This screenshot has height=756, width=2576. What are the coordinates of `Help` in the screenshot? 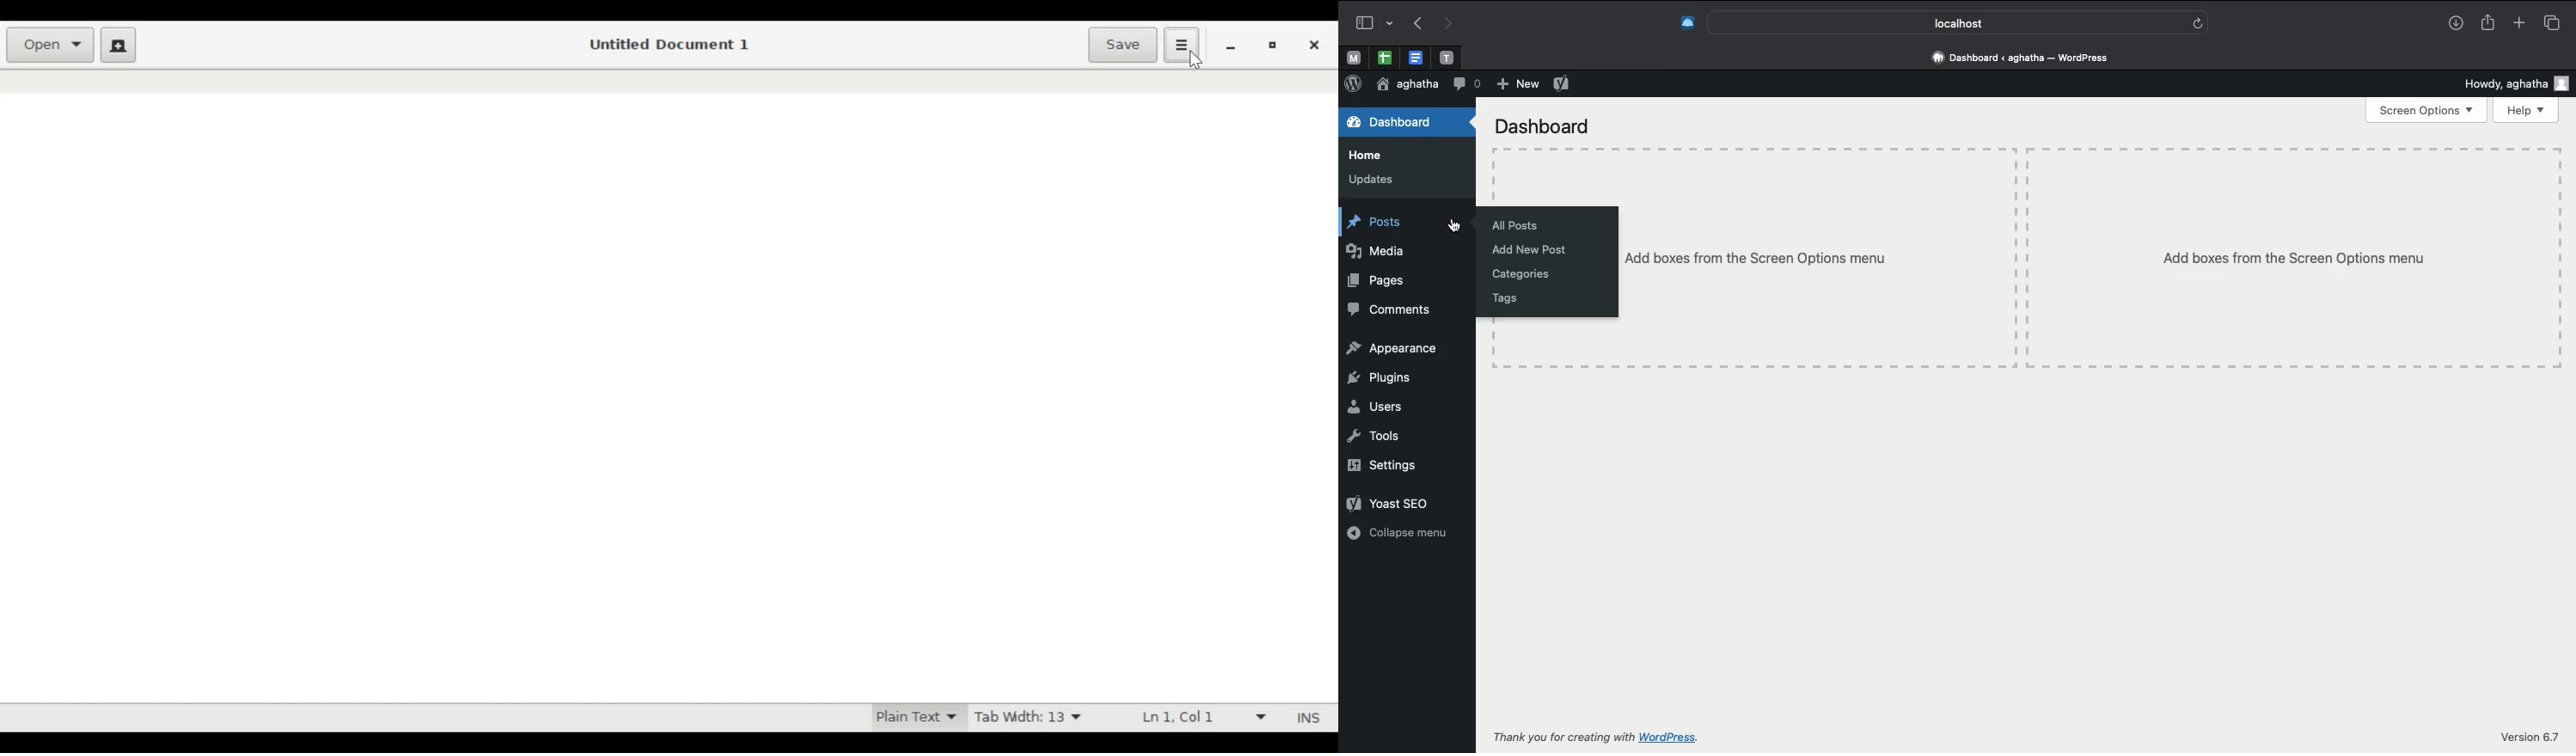 It's located at (2526, 113).